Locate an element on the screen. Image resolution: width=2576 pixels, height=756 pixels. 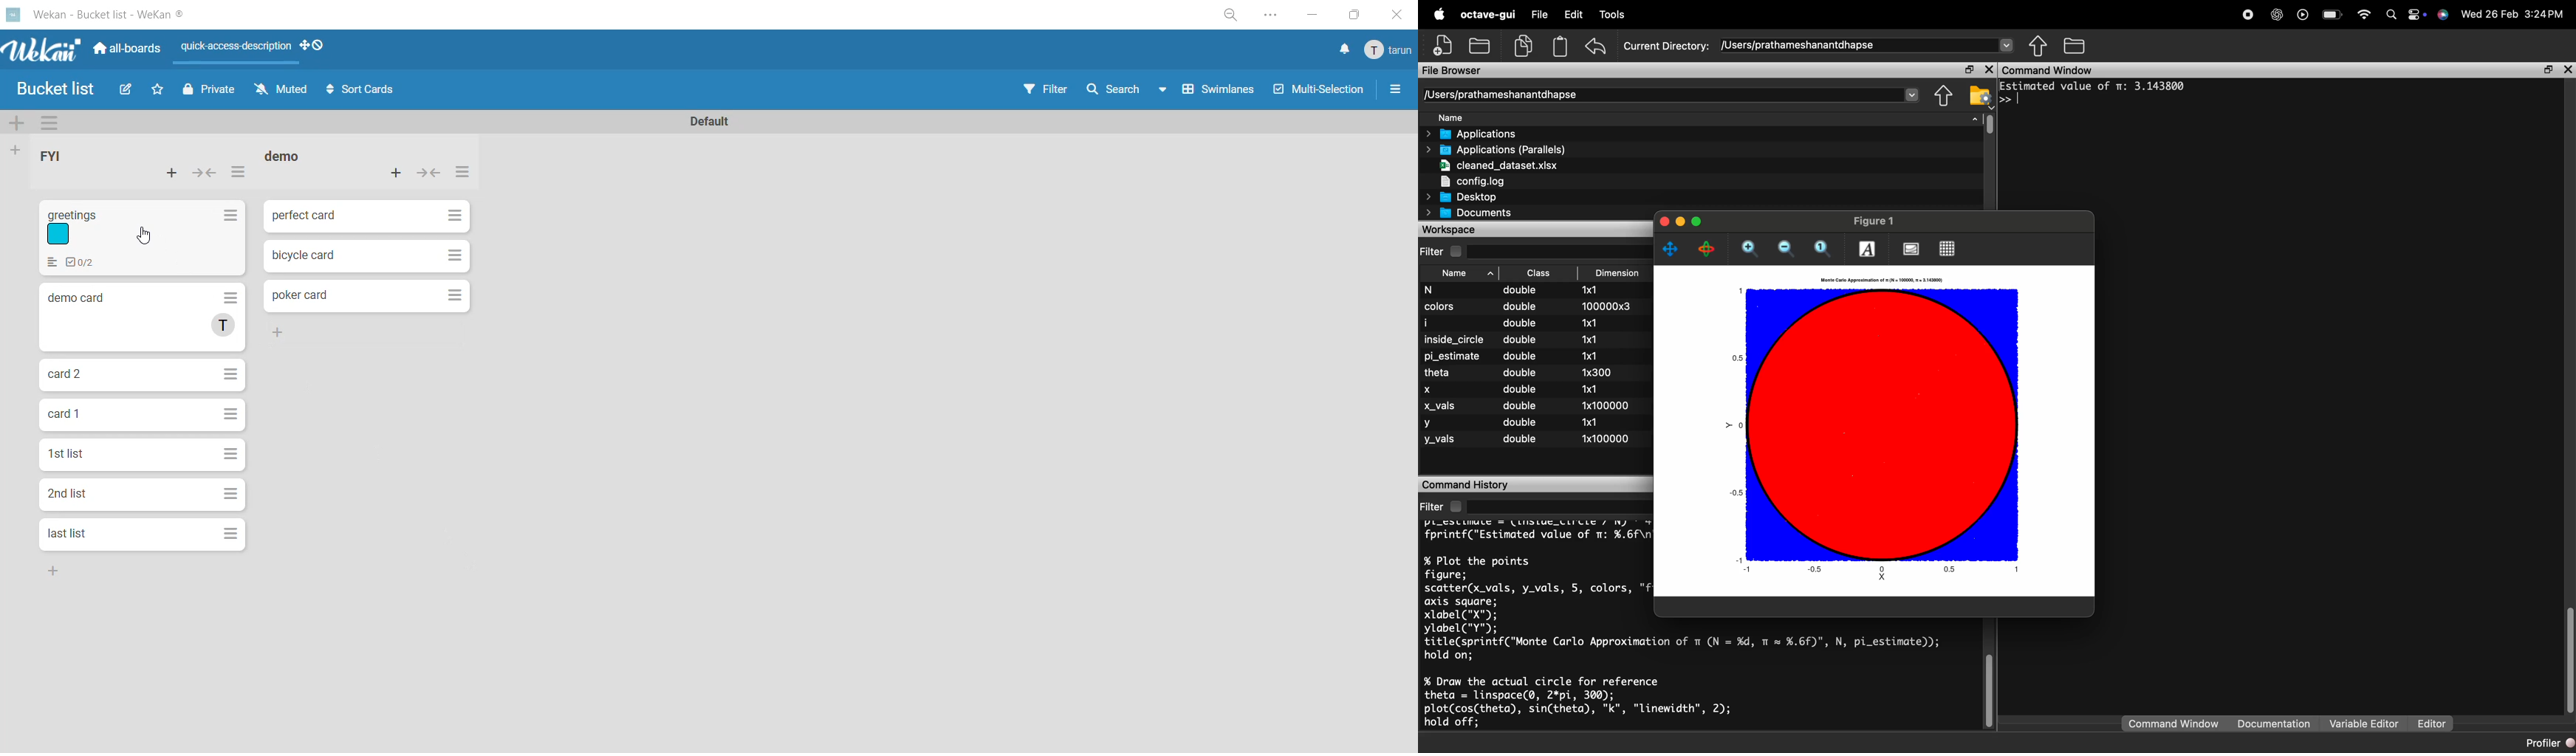
poker card is located at coordinates (368, 297).